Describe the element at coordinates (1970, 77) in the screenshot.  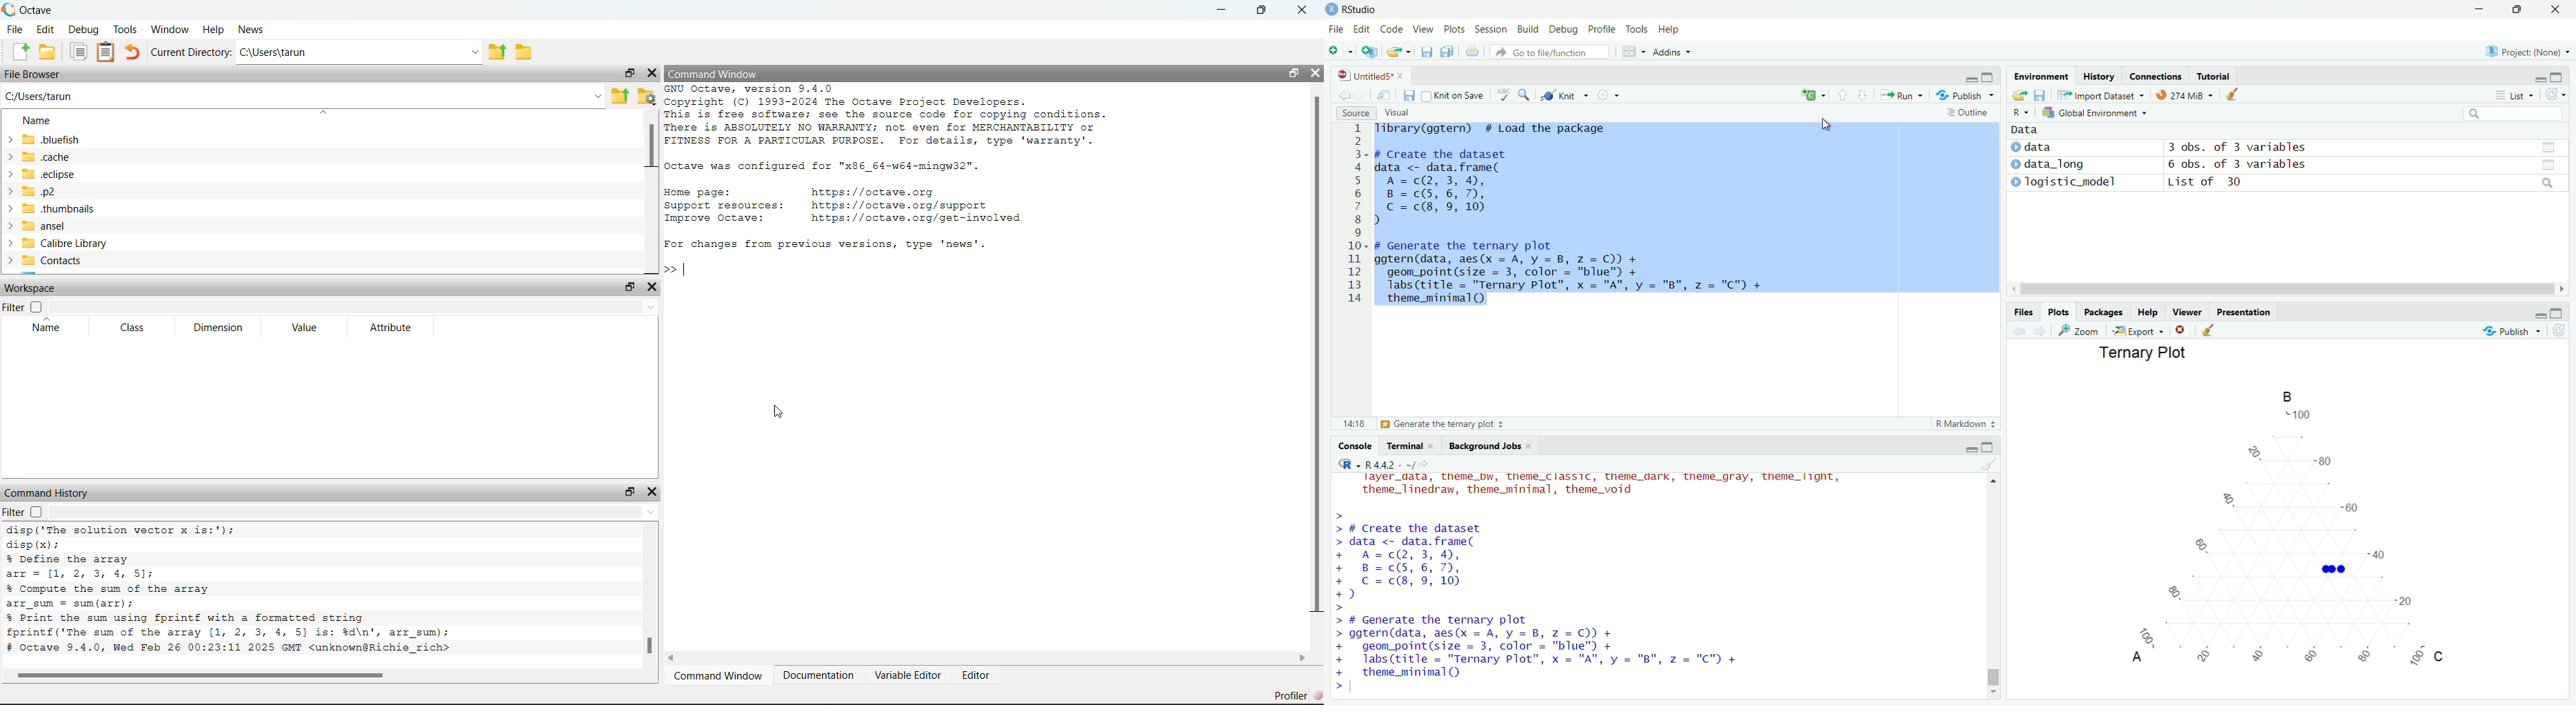
I see `minimise` at that location.